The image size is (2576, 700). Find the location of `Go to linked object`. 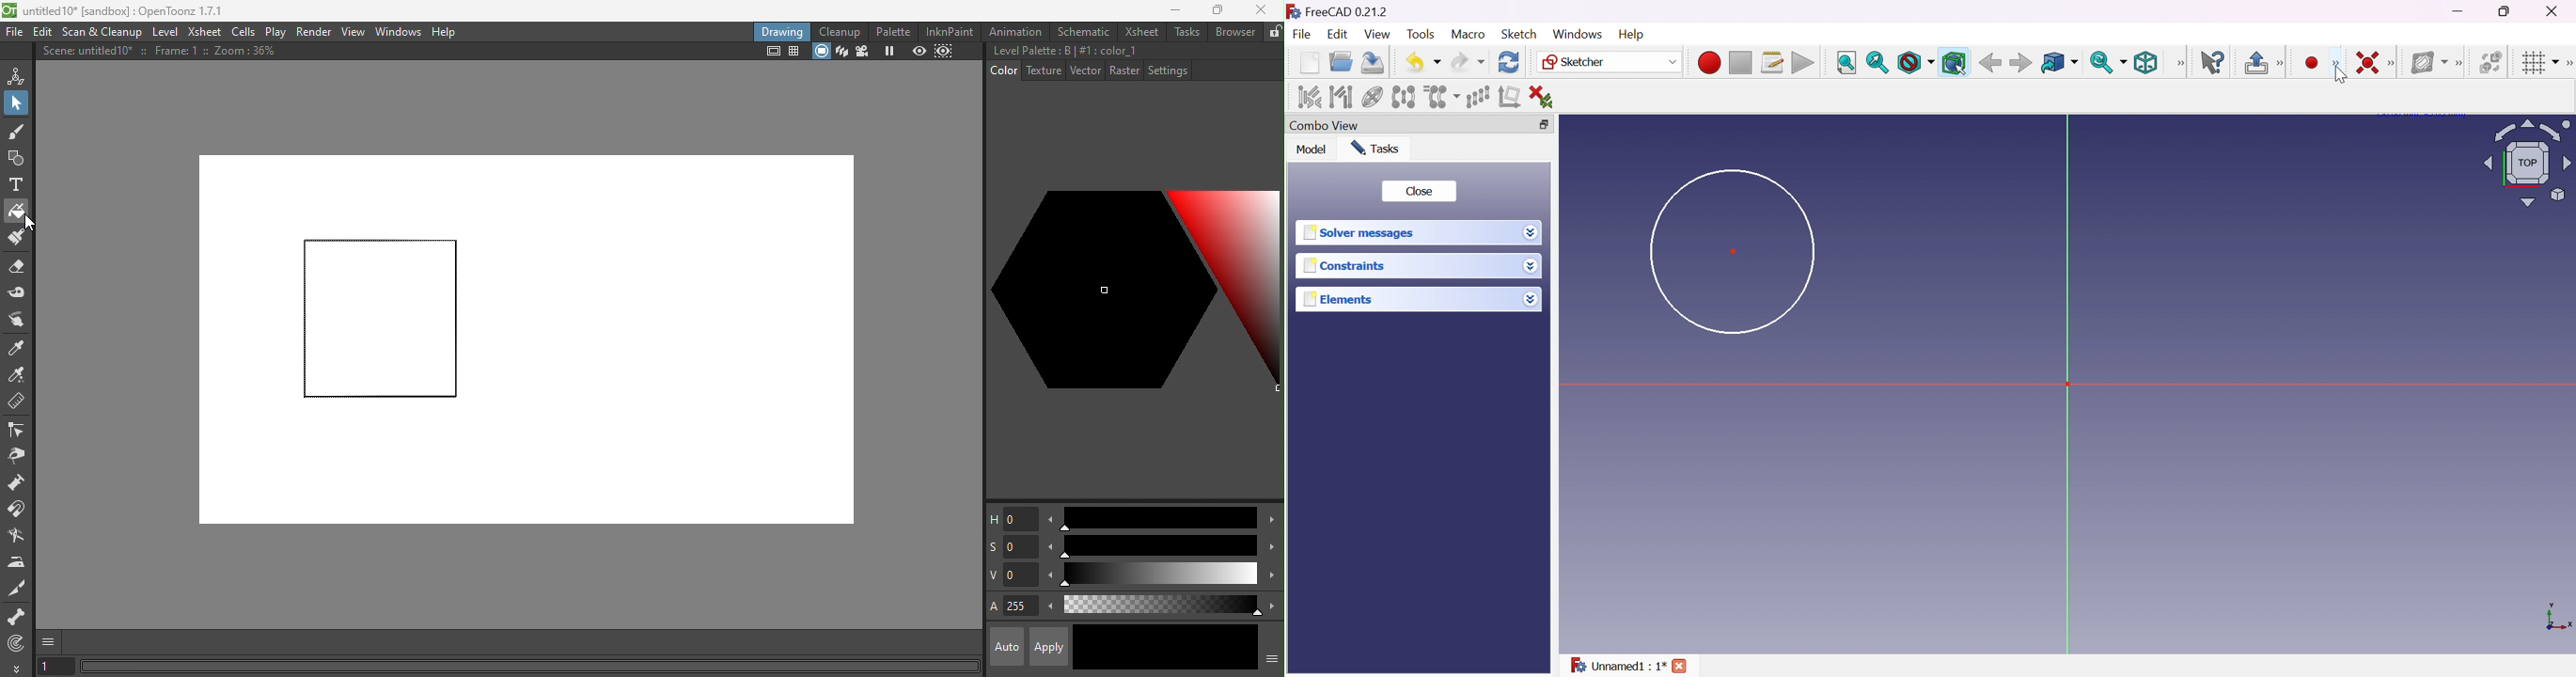

Go to linked object is located at coordinates (2059, 63).